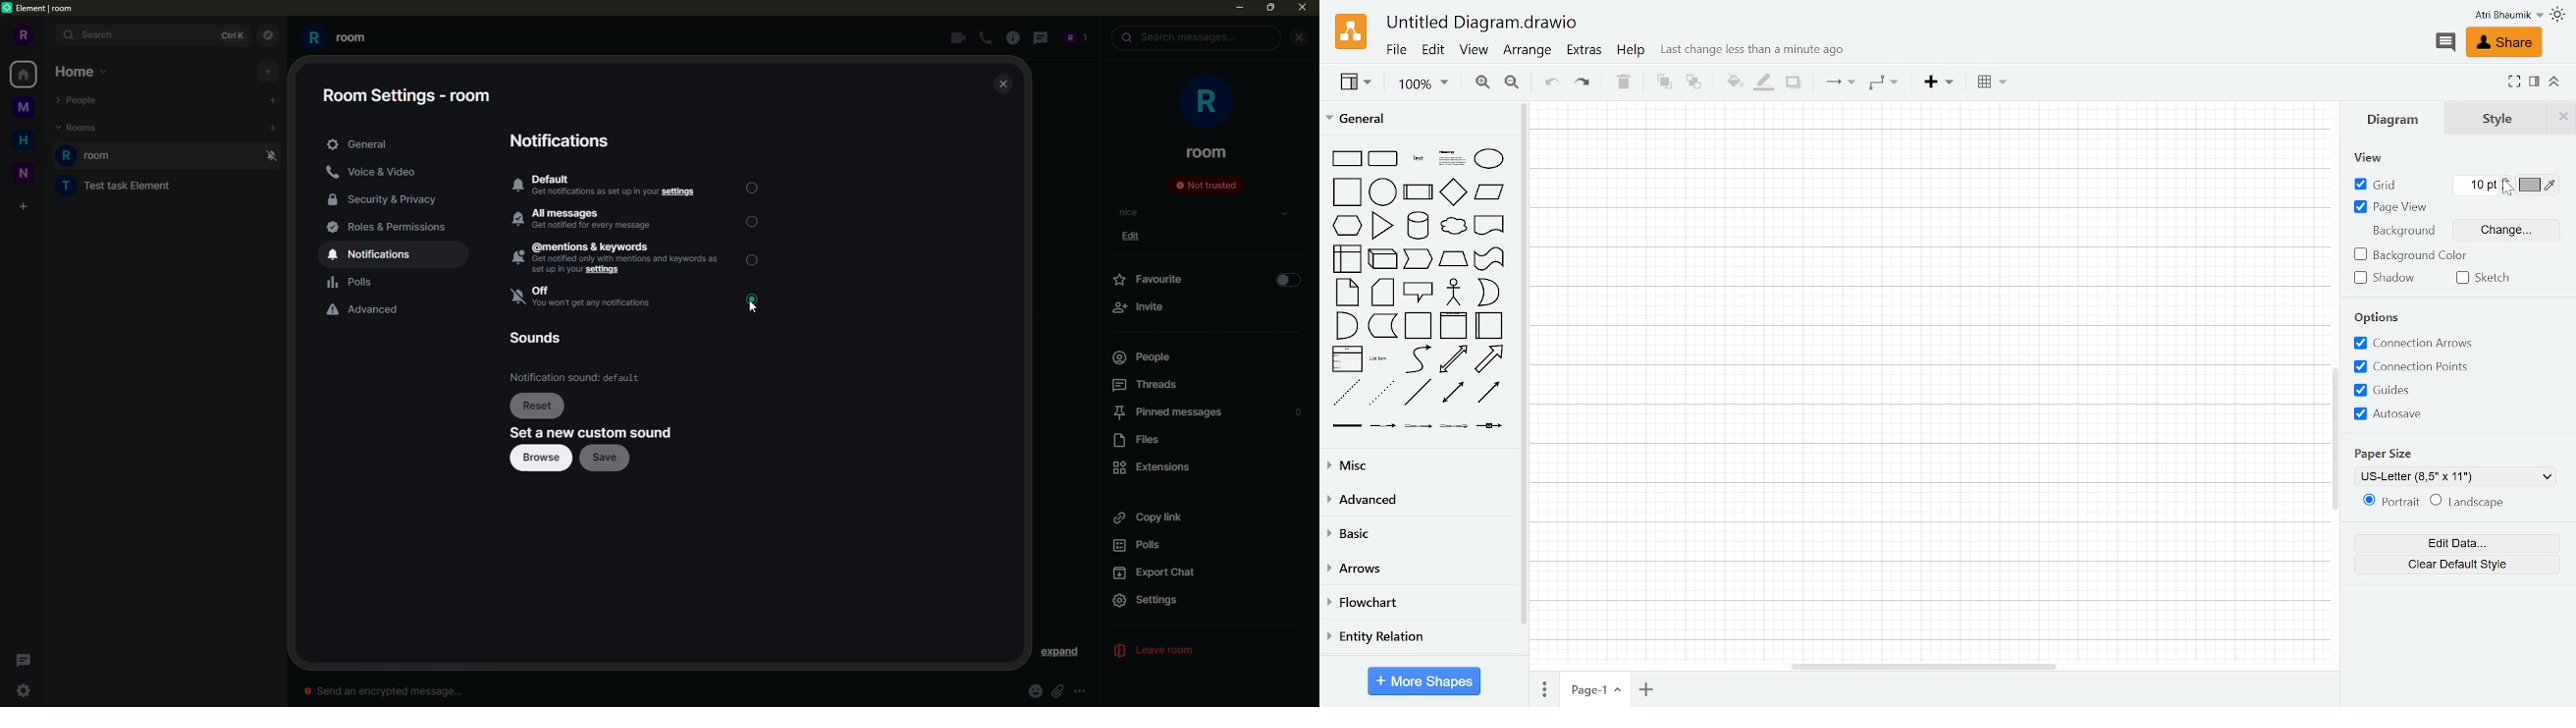  Describe the element at coordinates (2371, 157) in the screenshot. I see `View` at that location.